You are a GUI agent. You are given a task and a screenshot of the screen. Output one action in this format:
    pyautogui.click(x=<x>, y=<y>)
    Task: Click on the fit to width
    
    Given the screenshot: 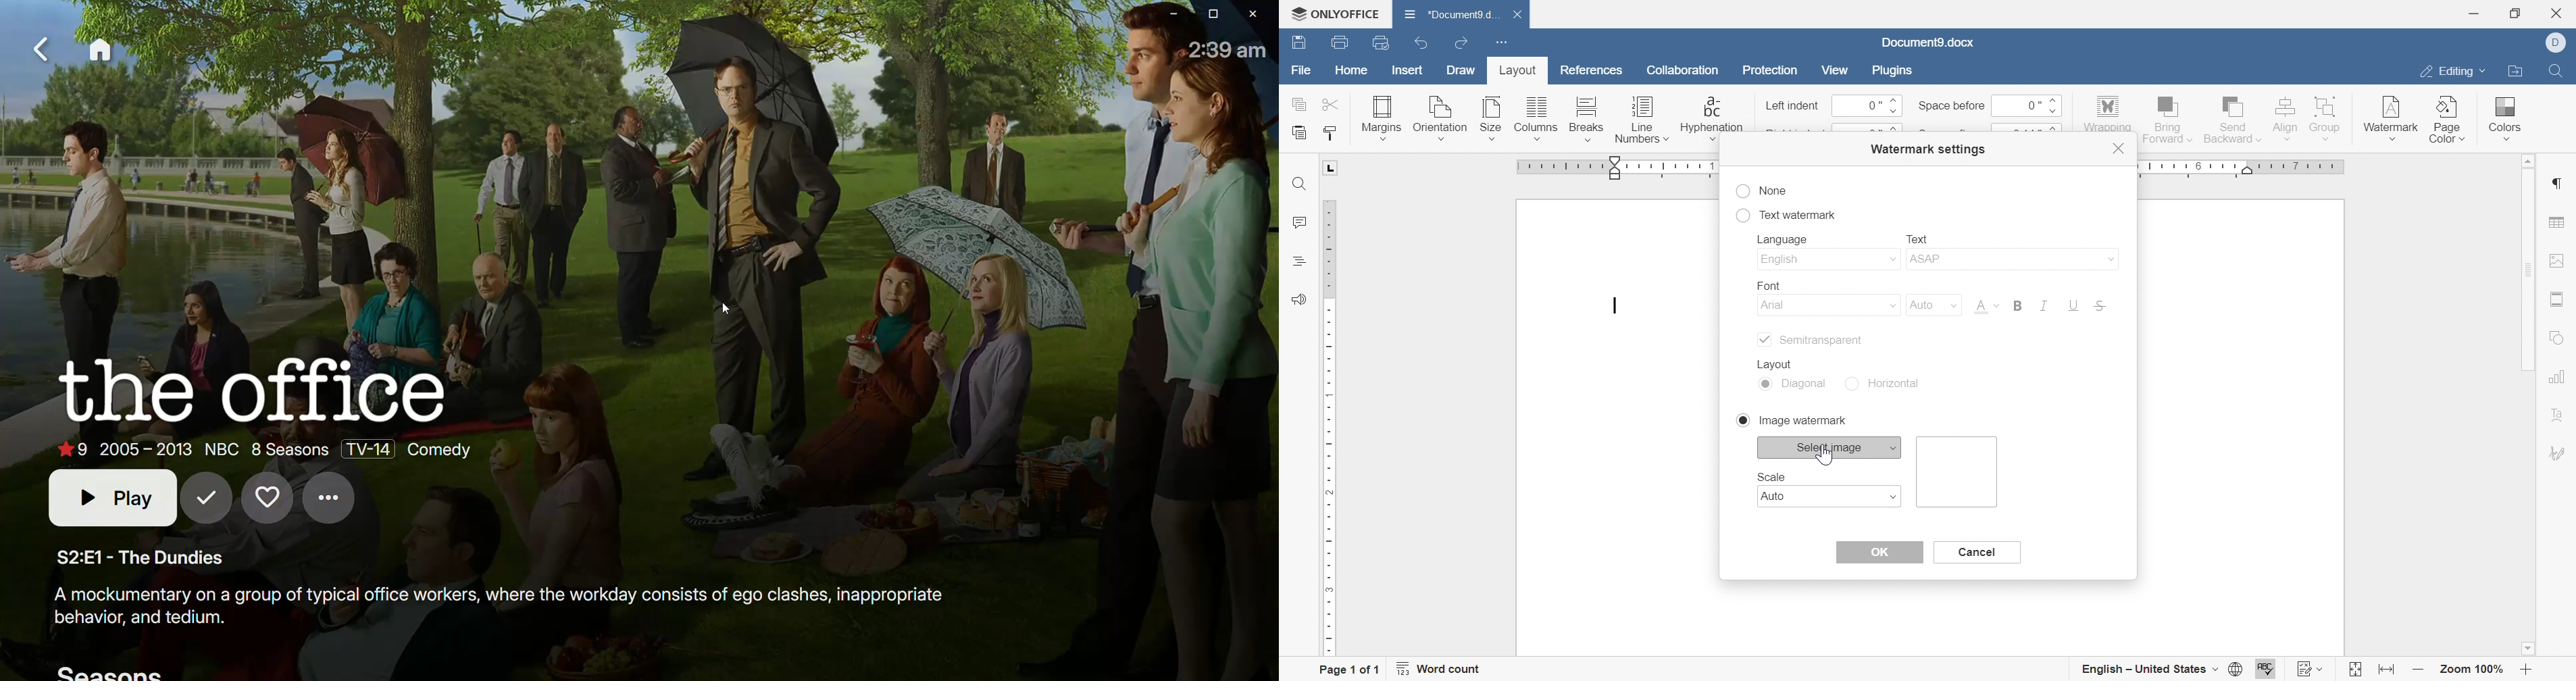 What is the action you would take?
    pyautogui.click(x=2384, y=672)
    